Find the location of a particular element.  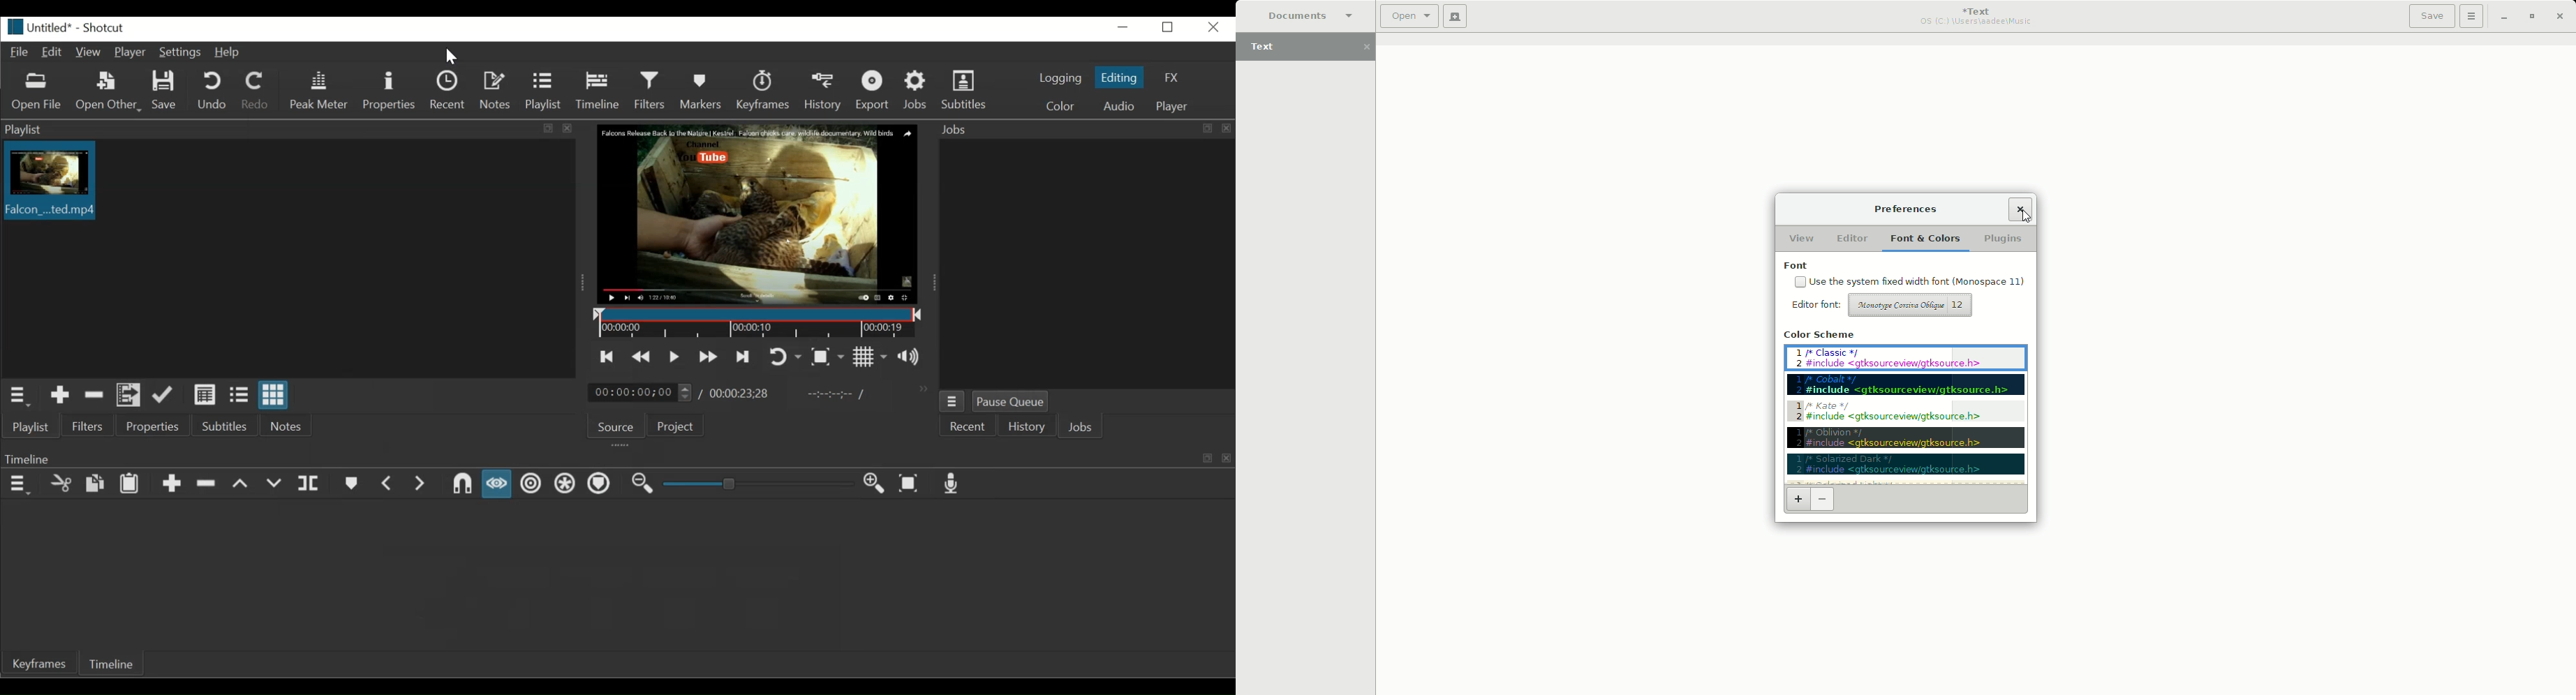

Close is located at coordinates (1214, 28).